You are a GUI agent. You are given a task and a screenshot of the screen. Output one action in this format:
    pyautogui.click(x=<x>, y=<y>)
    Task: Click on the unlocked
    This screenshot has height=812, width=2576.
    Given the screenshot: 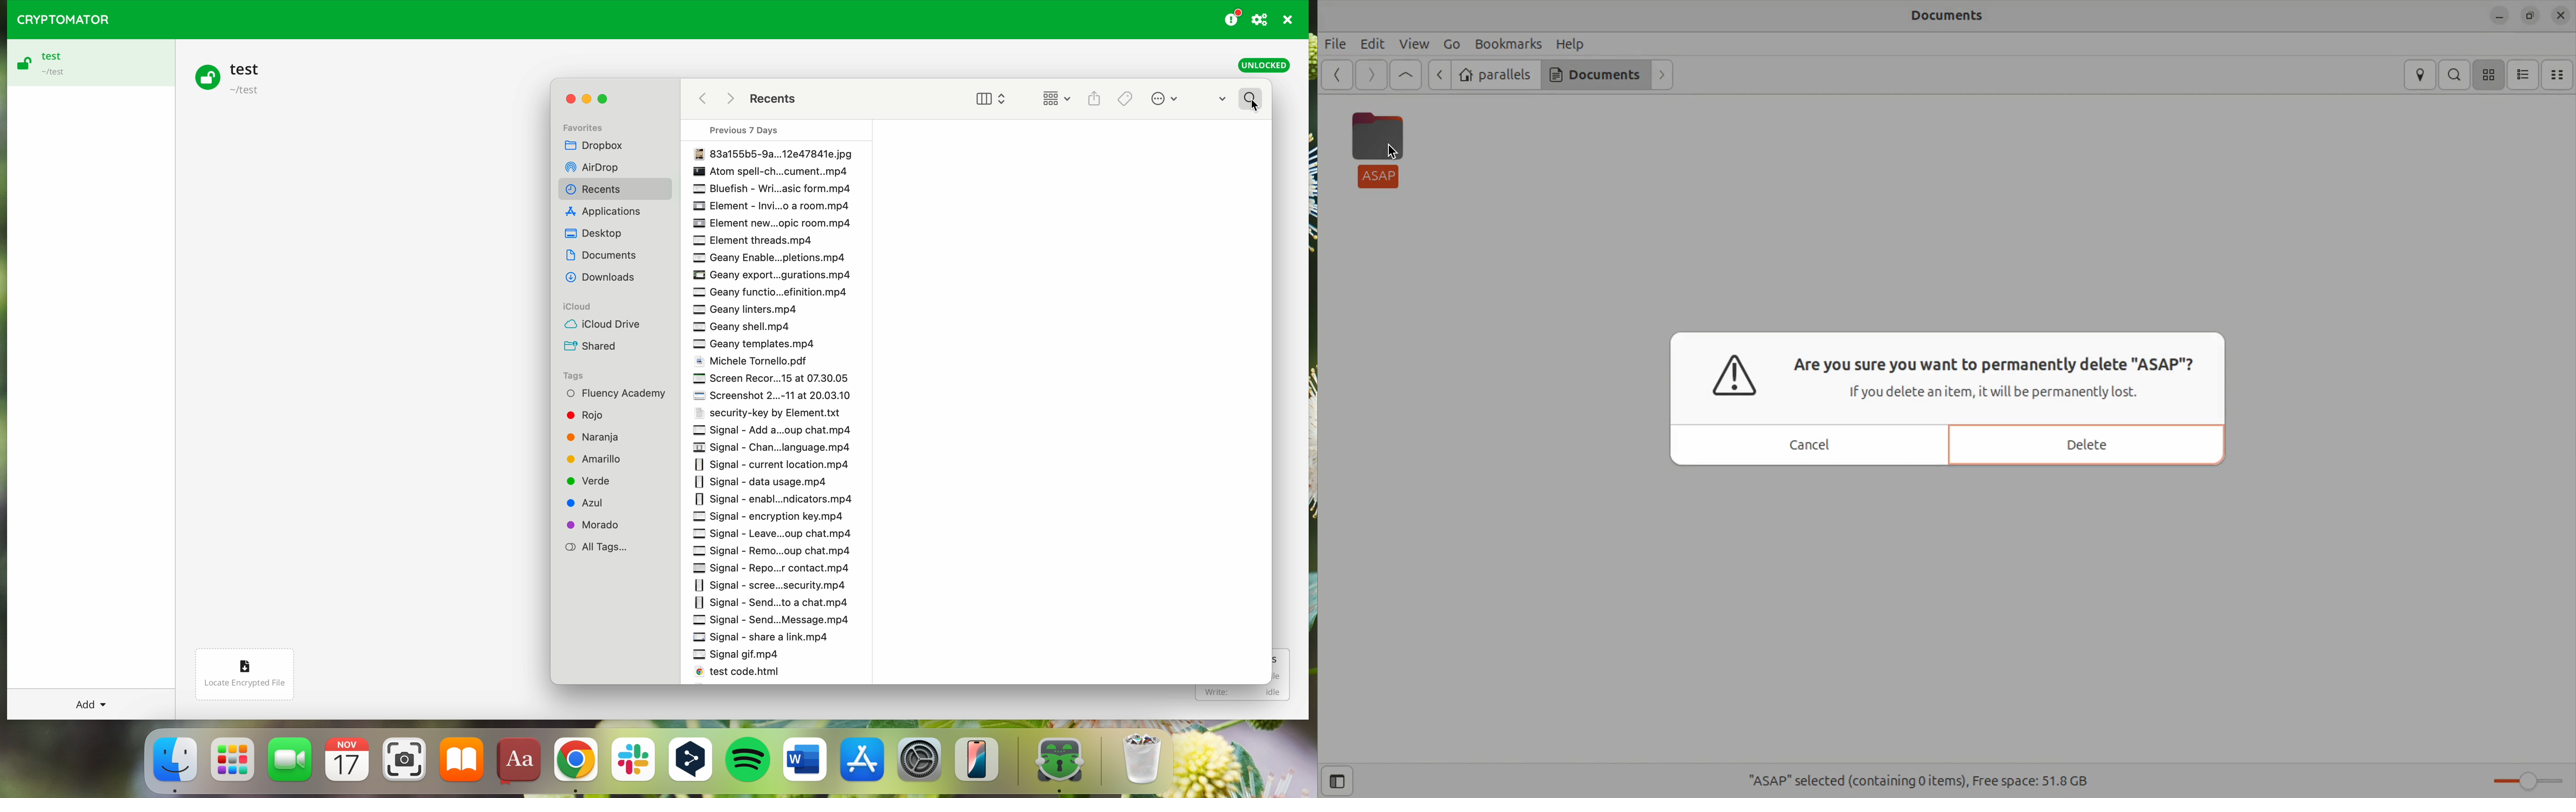 What is the action you would take?
    pyautogui.click(x=1264, y=65)
    